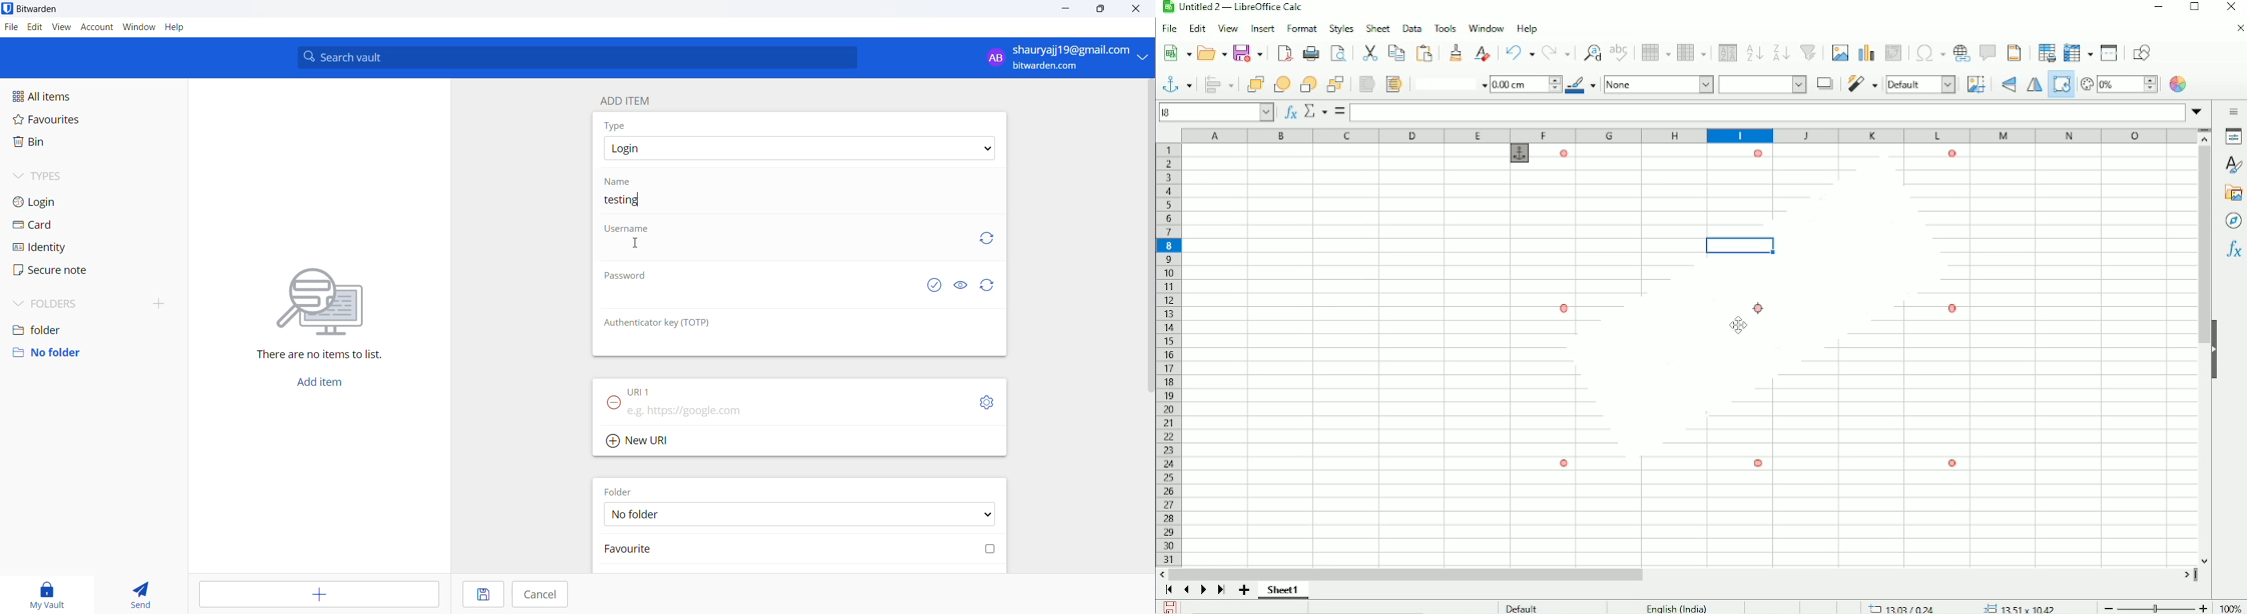 Image resolution: width=2268 pixels, height=616 pixels. What do you see at coordinates (1825, 84) in the screenshot?
I see `Shadow` at bounding box center [1825, 84].